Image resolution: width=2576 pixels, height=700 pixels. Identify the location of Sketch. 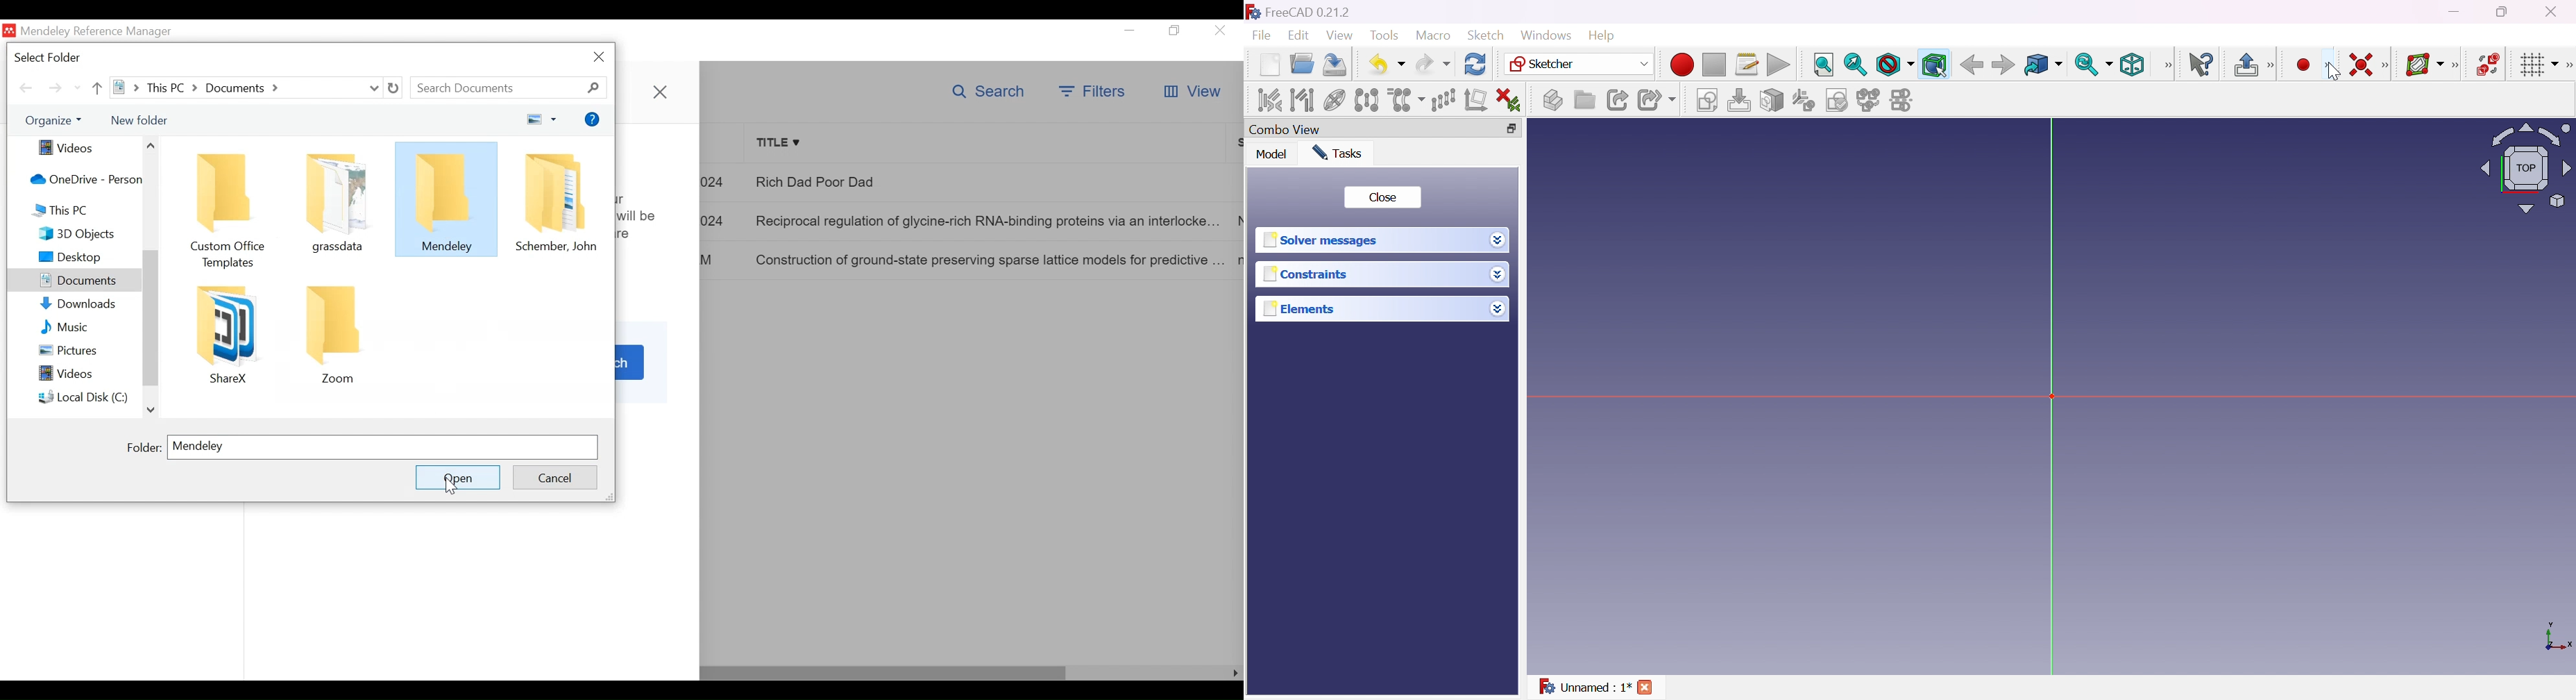
(1486, 35).